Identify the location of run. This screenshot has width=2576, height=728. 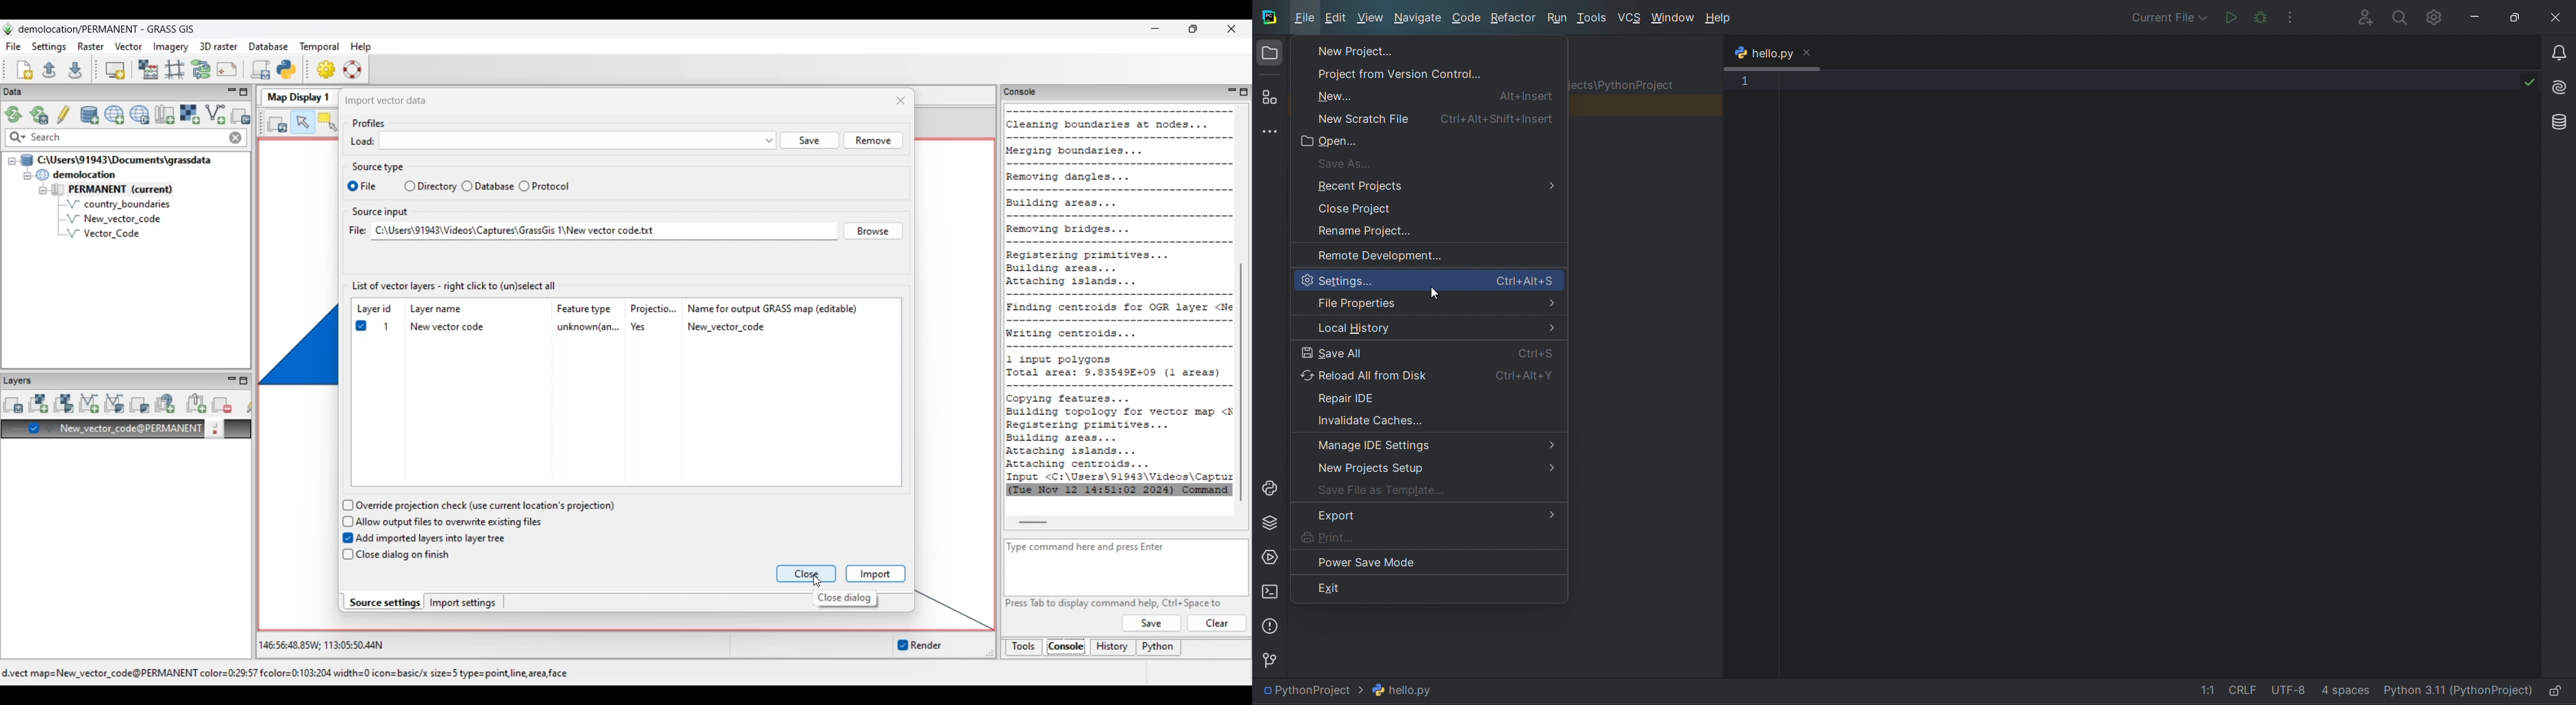
(2226, 19).